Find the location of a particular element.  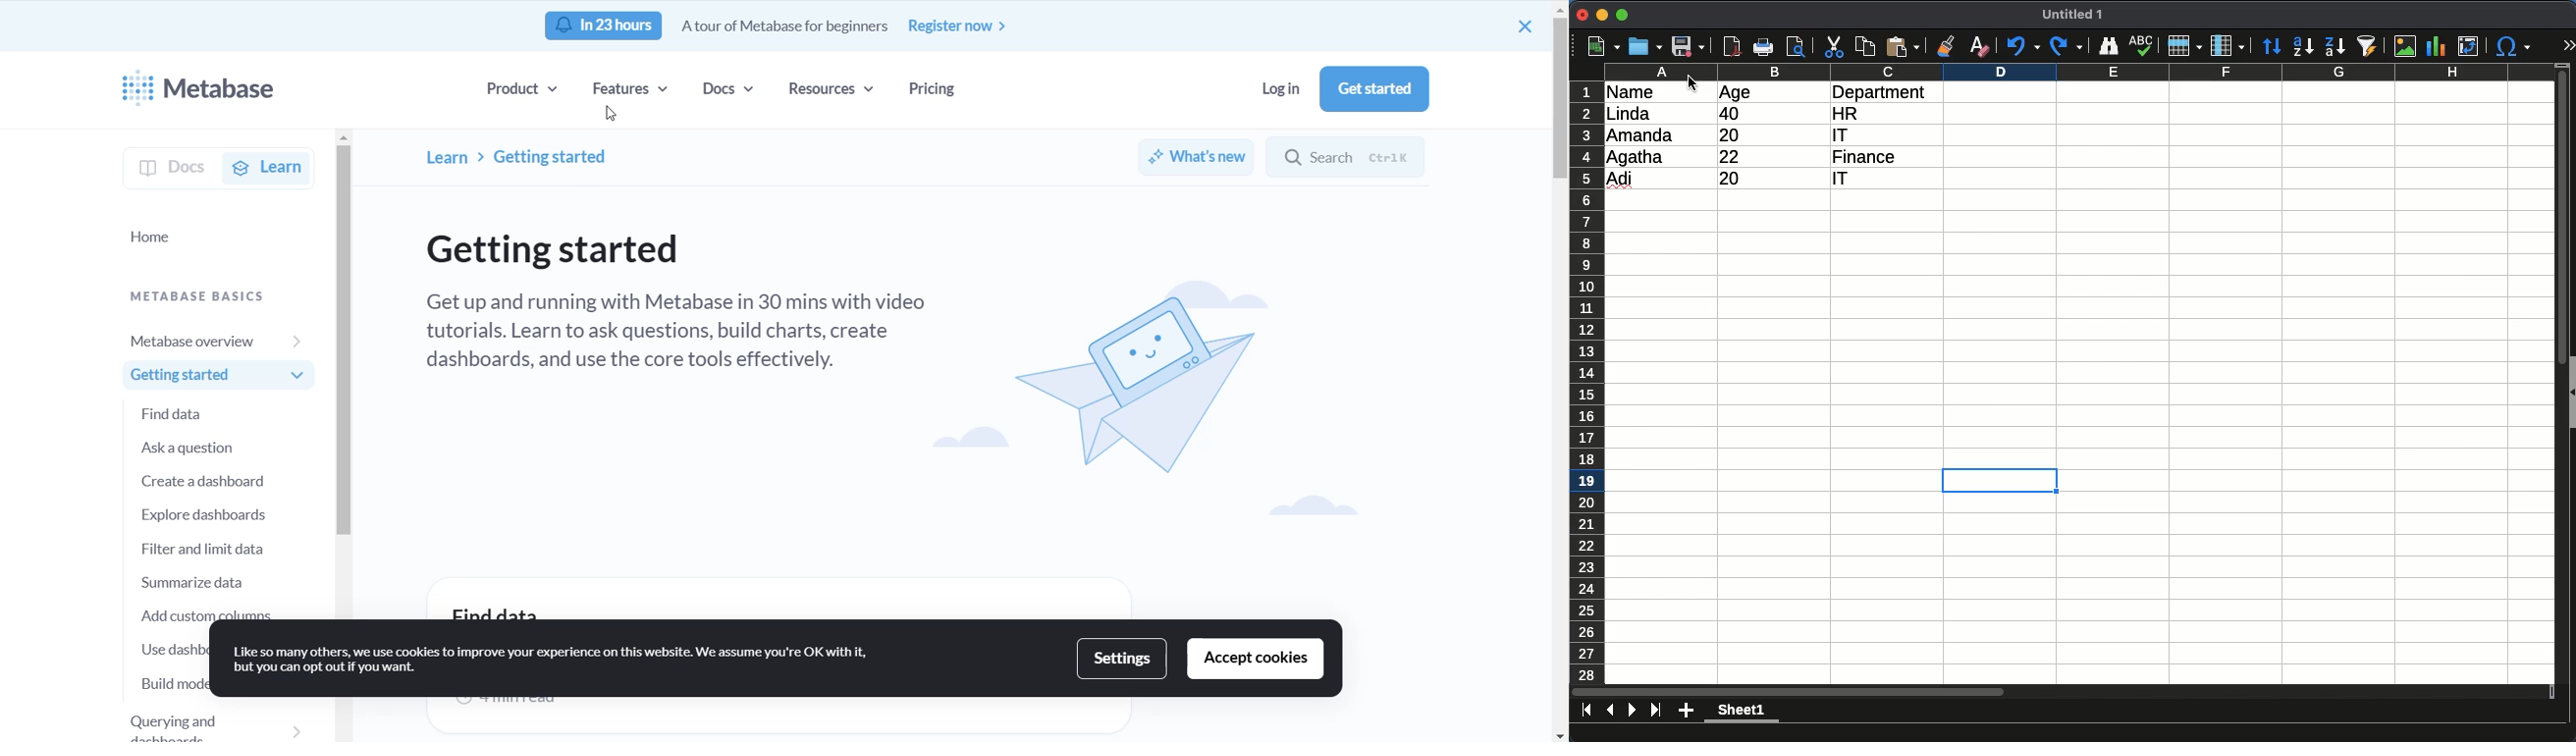

previous sheet is located at coordinates (1612, 709).